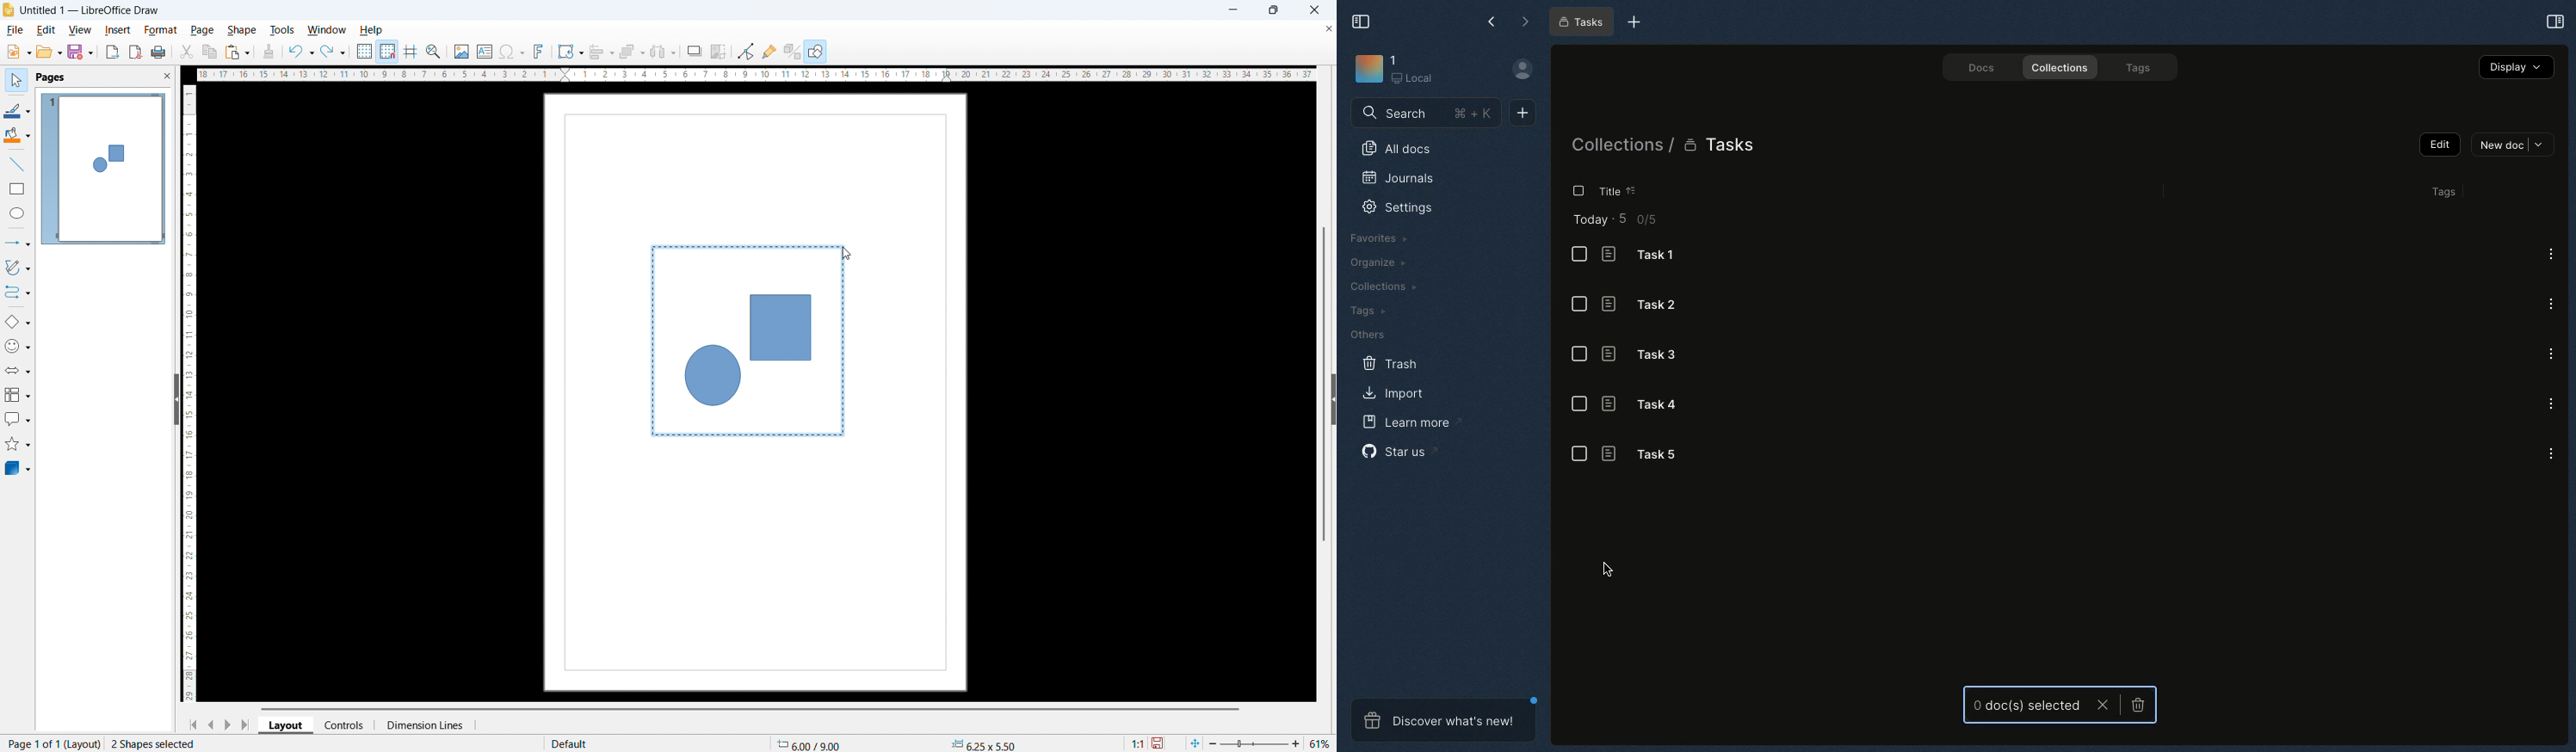  What do you see at coordinates (570, 52) in the screenshot?
I see `transformation` at bounding box center [570, 52].